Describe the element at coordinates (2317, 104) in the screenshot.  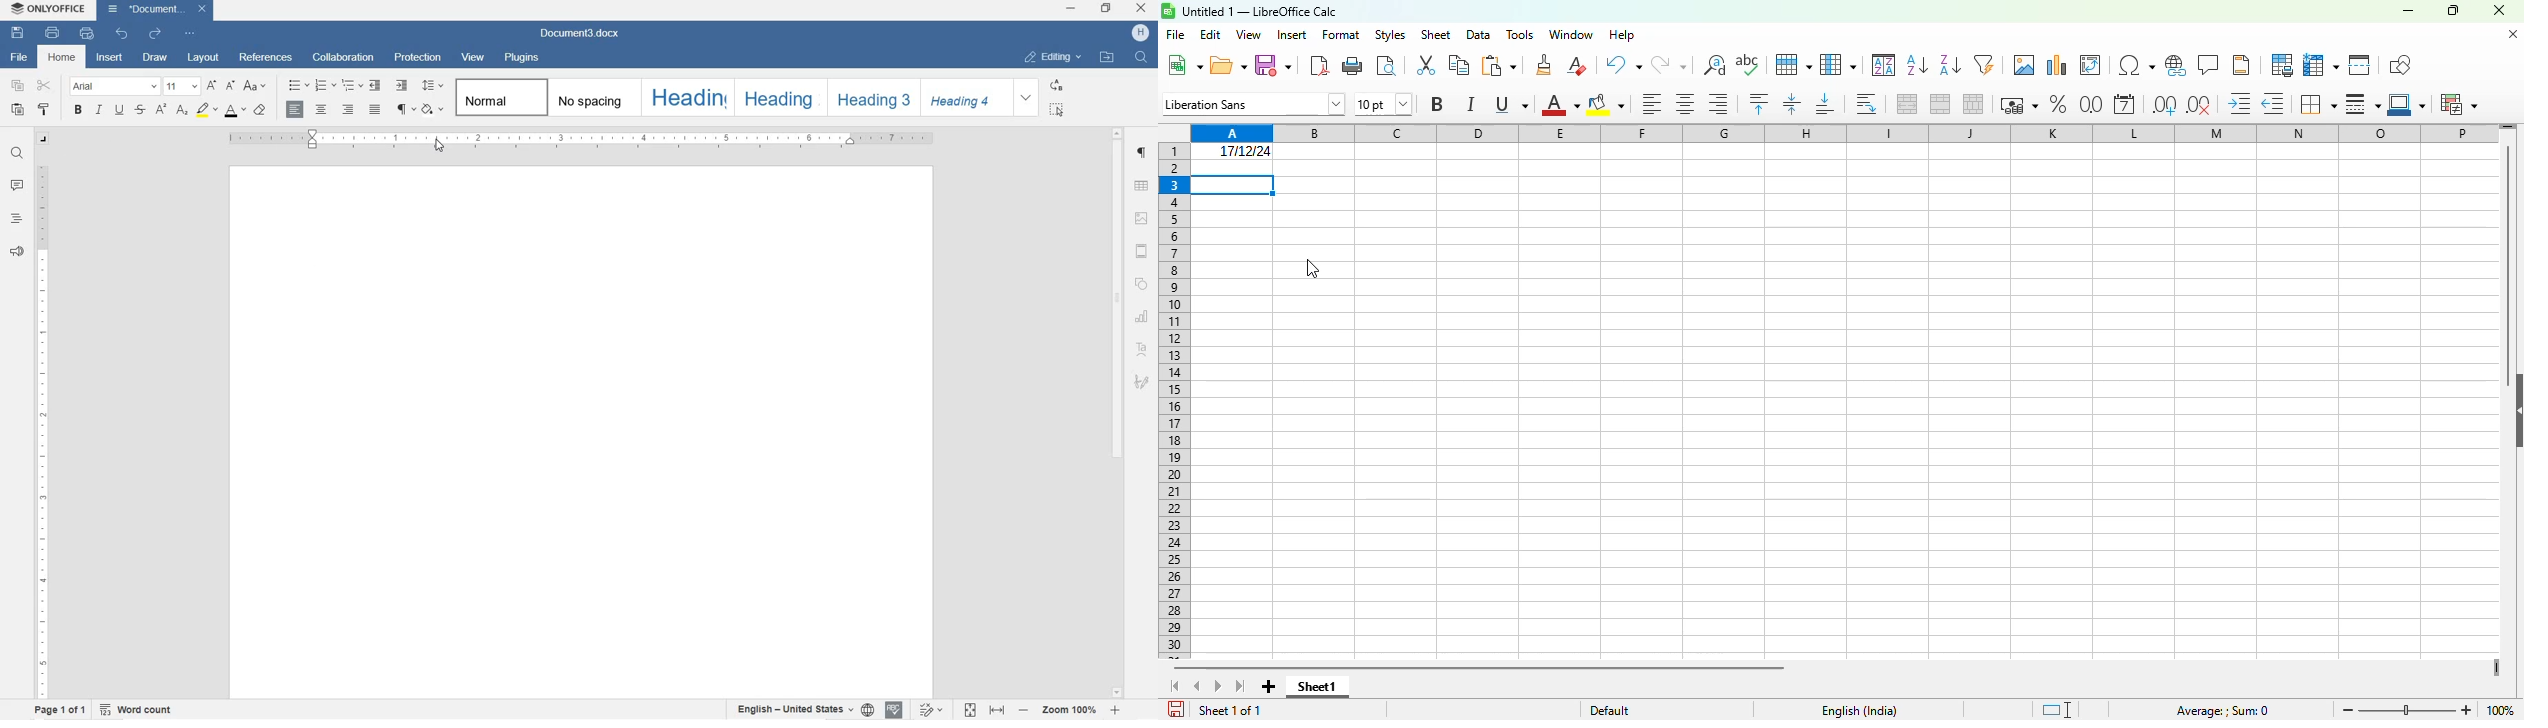
I see `borders` at that location.